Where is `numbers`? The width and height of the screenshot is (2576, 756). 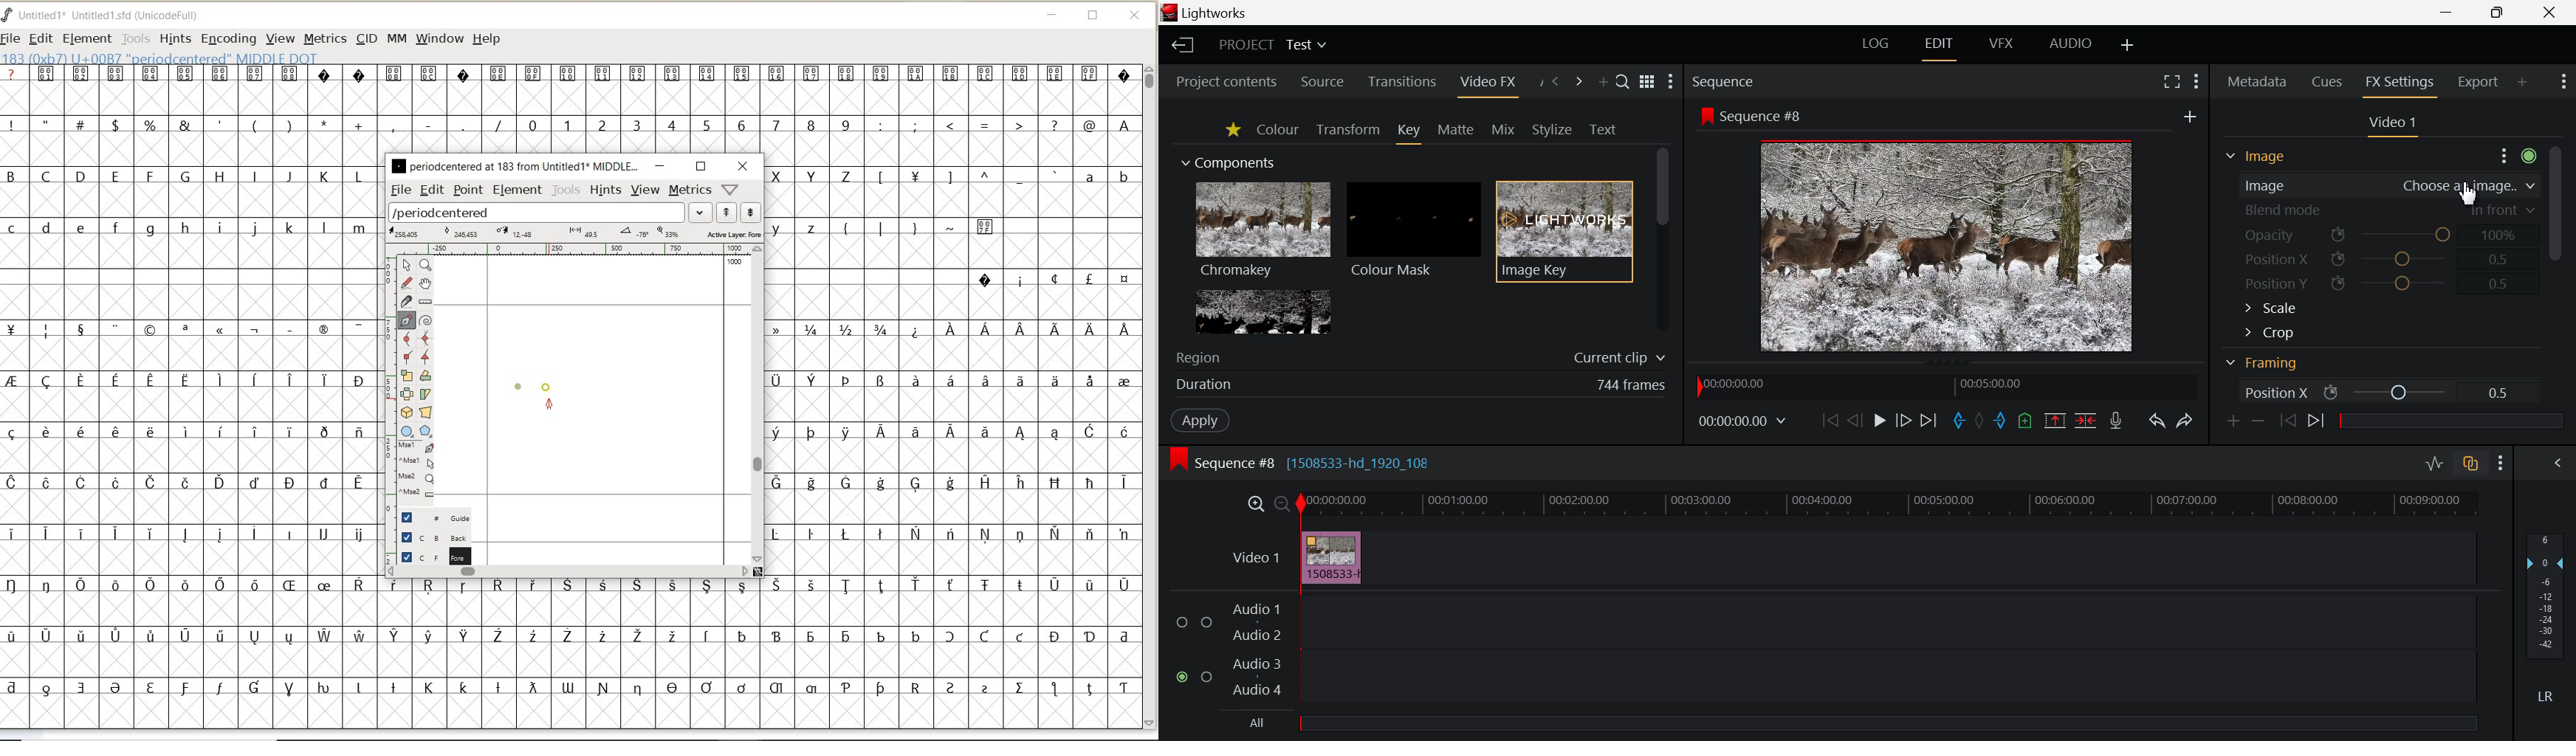
numbers is located at coordinates (686, 124).